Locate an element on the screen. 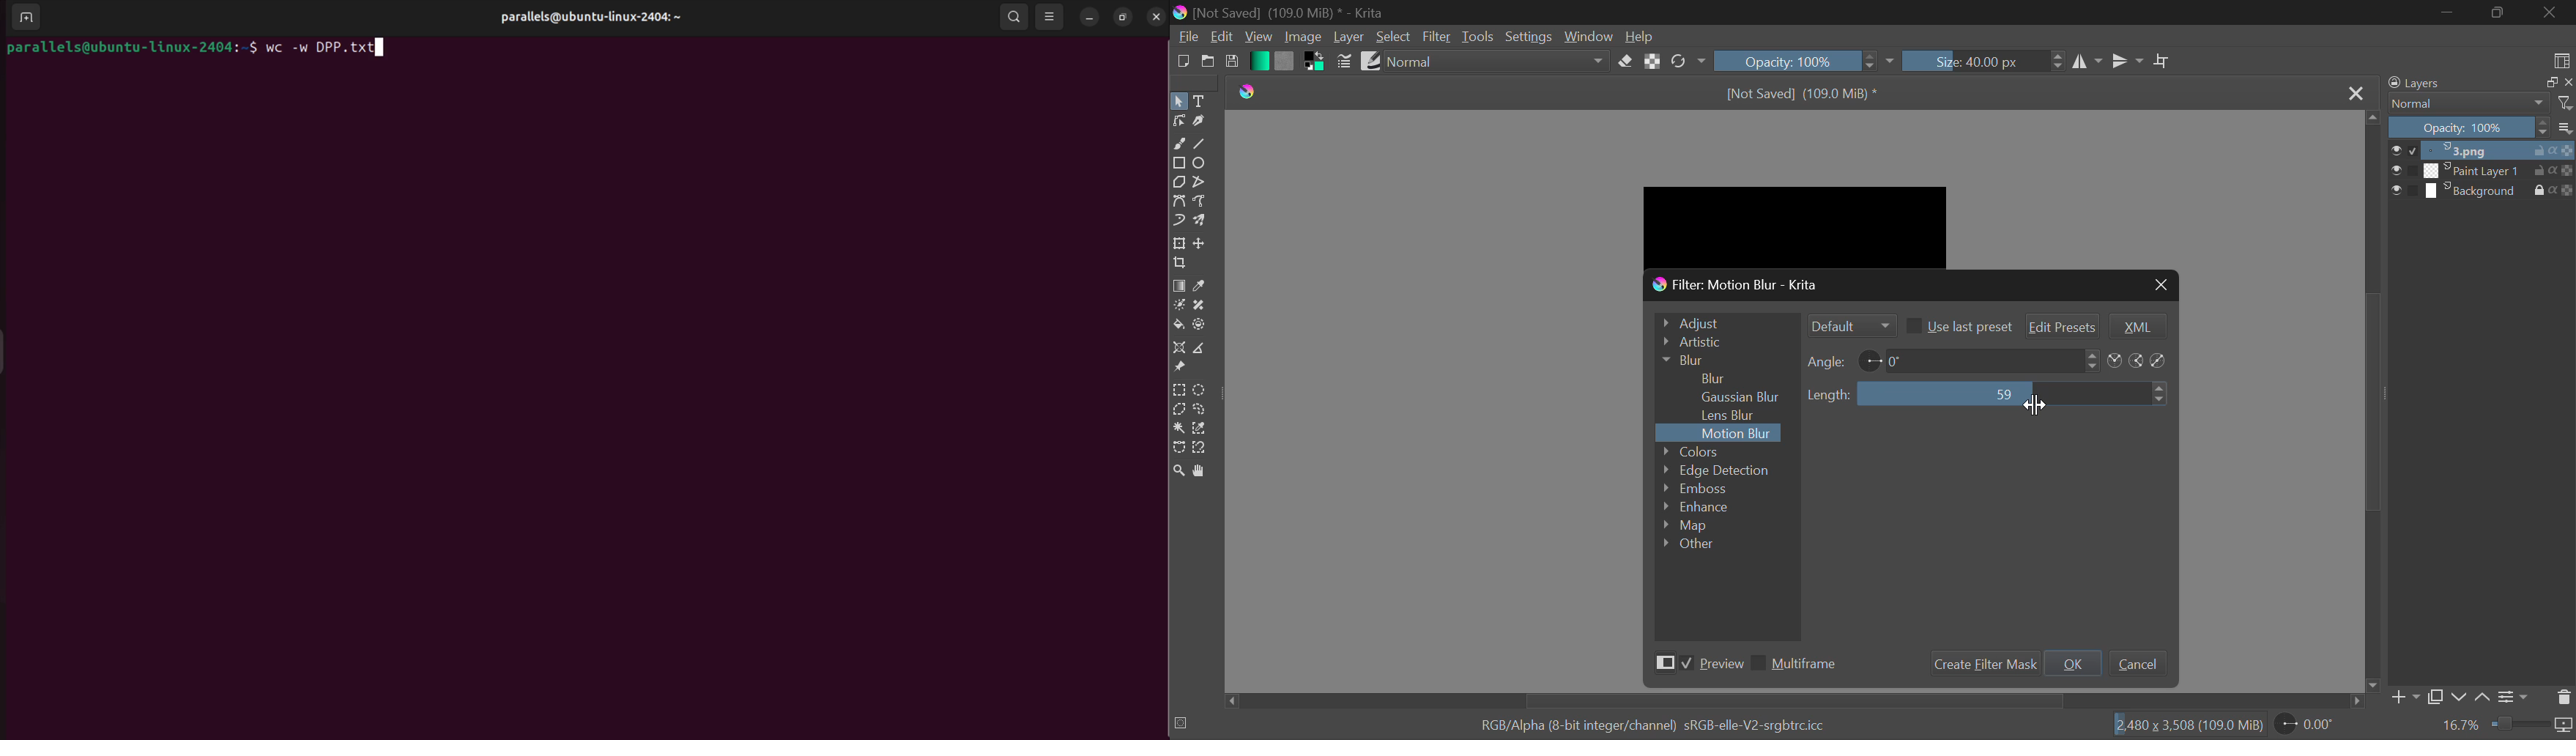 The height and width of the screenshot is (756, 2576). Layer is located at coordinates (1349, 37).